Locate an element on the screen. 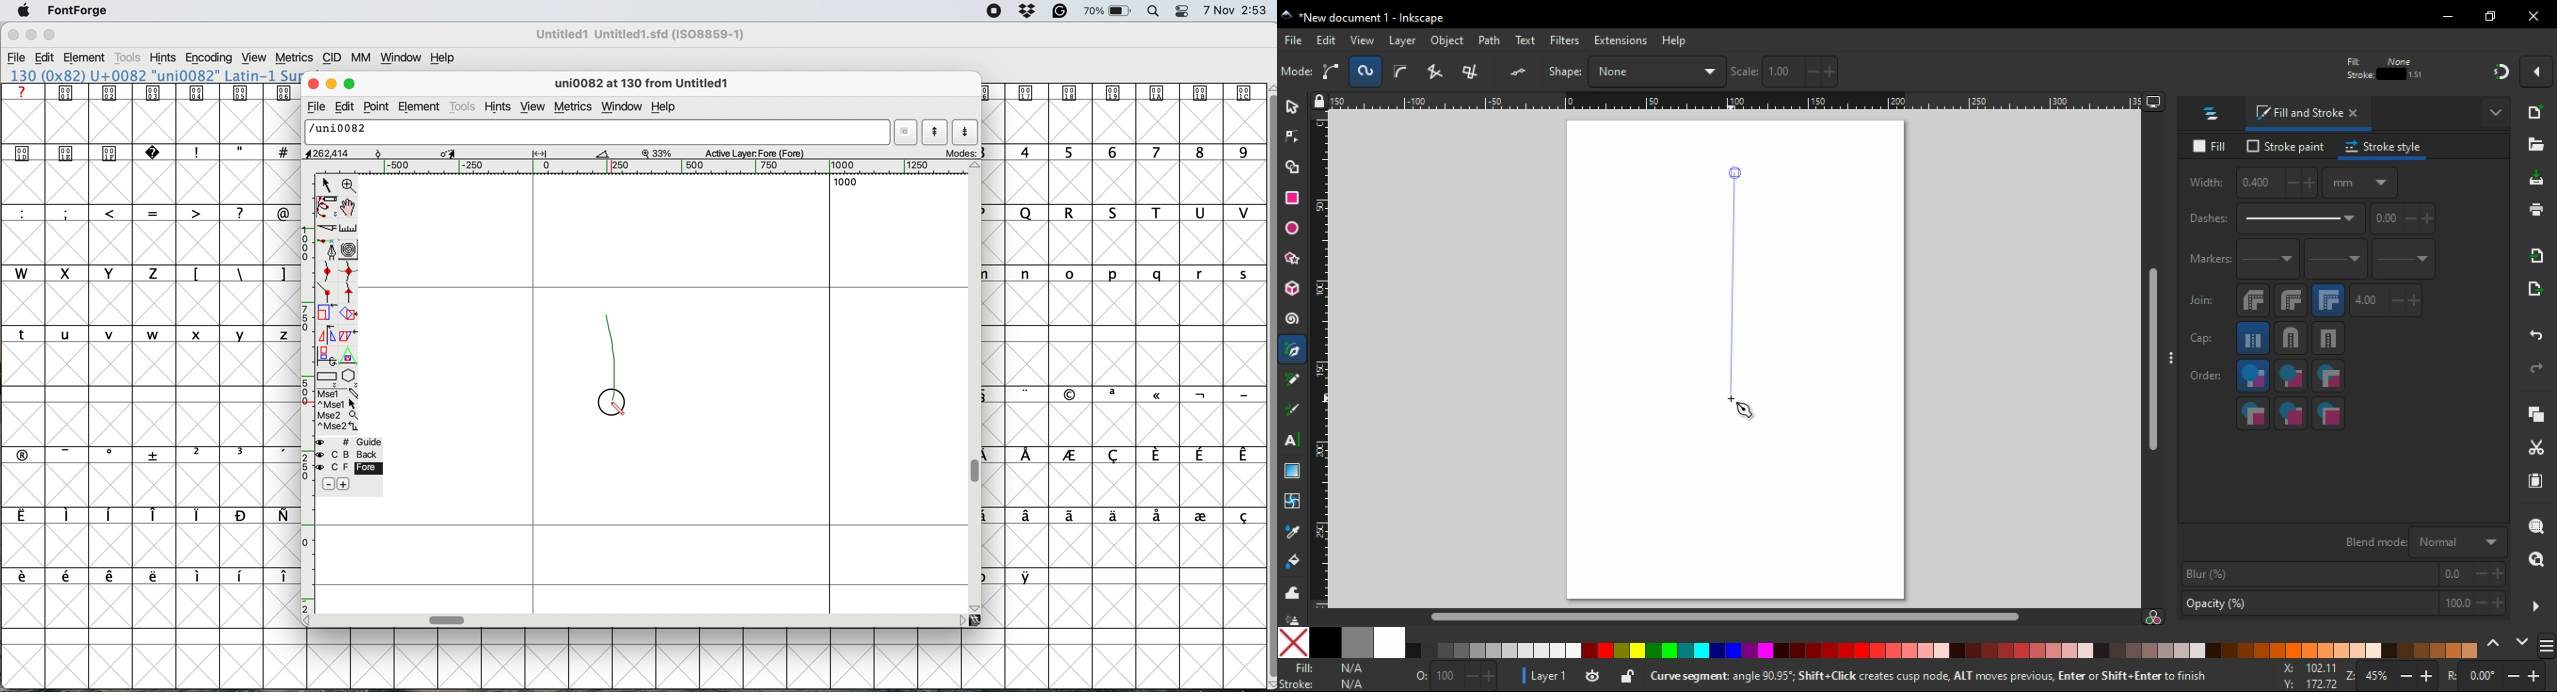  flip selection is located at coordinates (326, 336).